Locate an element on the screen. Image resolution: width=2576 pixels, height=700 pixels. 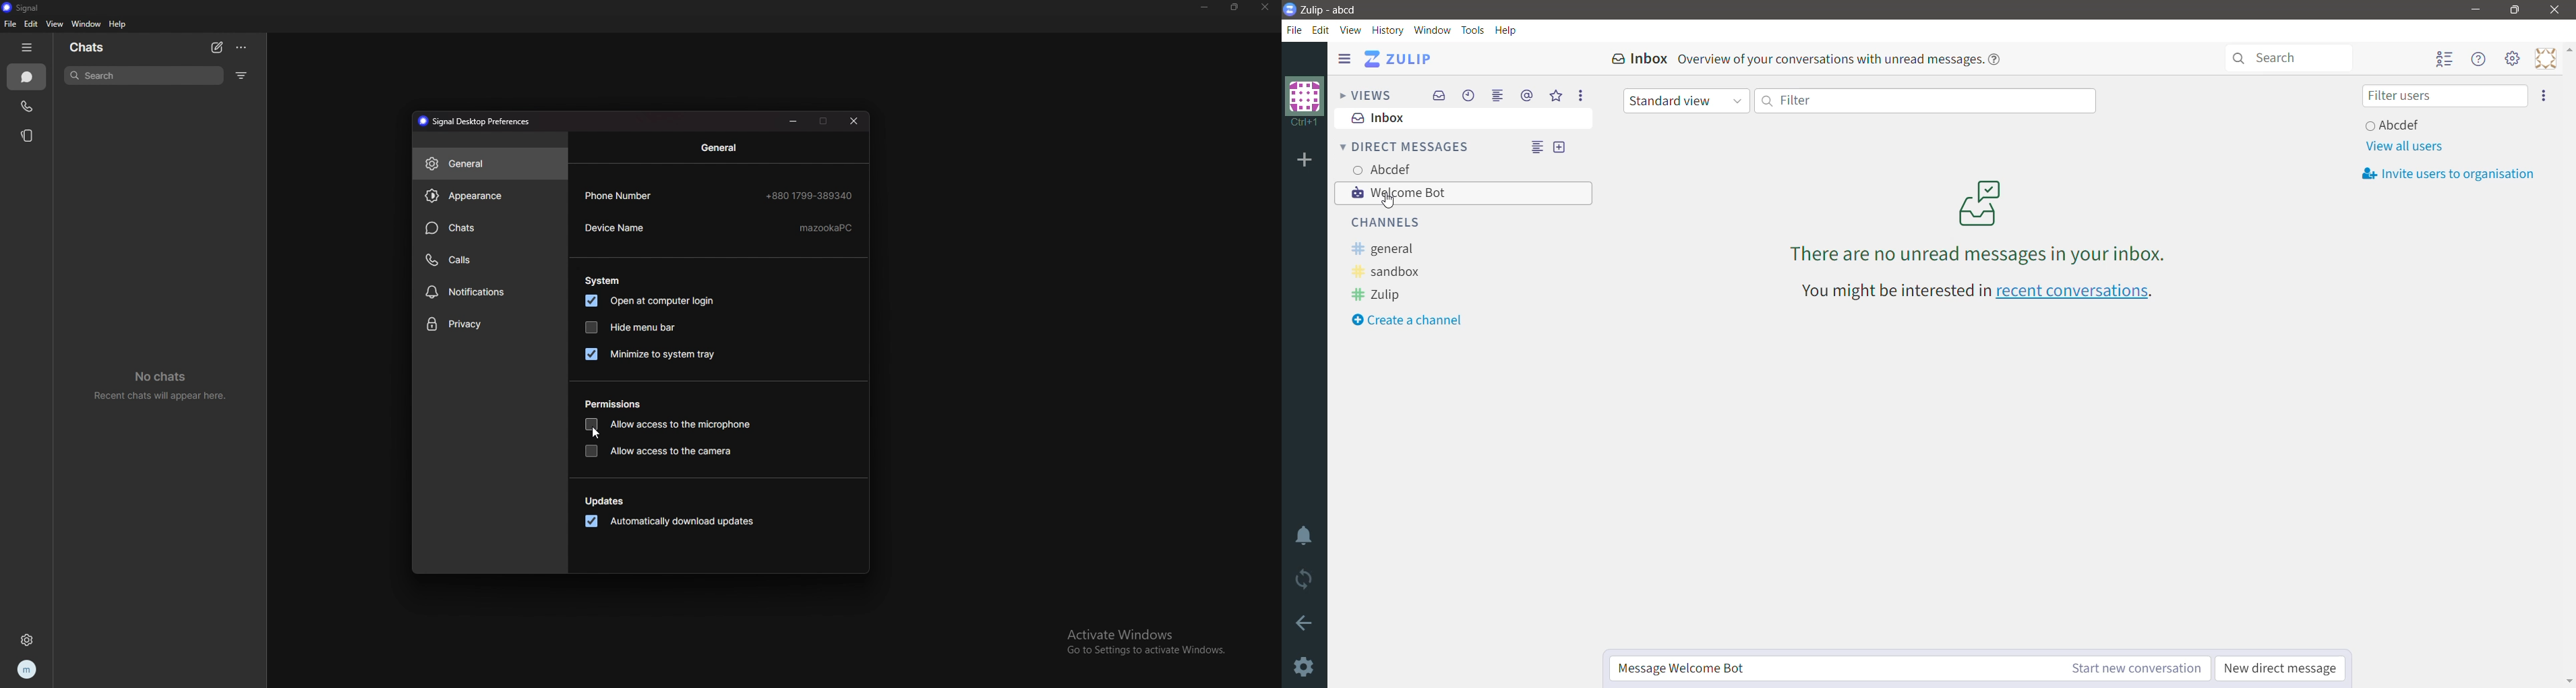
welcome bot is located at coordinates (1465, 193).